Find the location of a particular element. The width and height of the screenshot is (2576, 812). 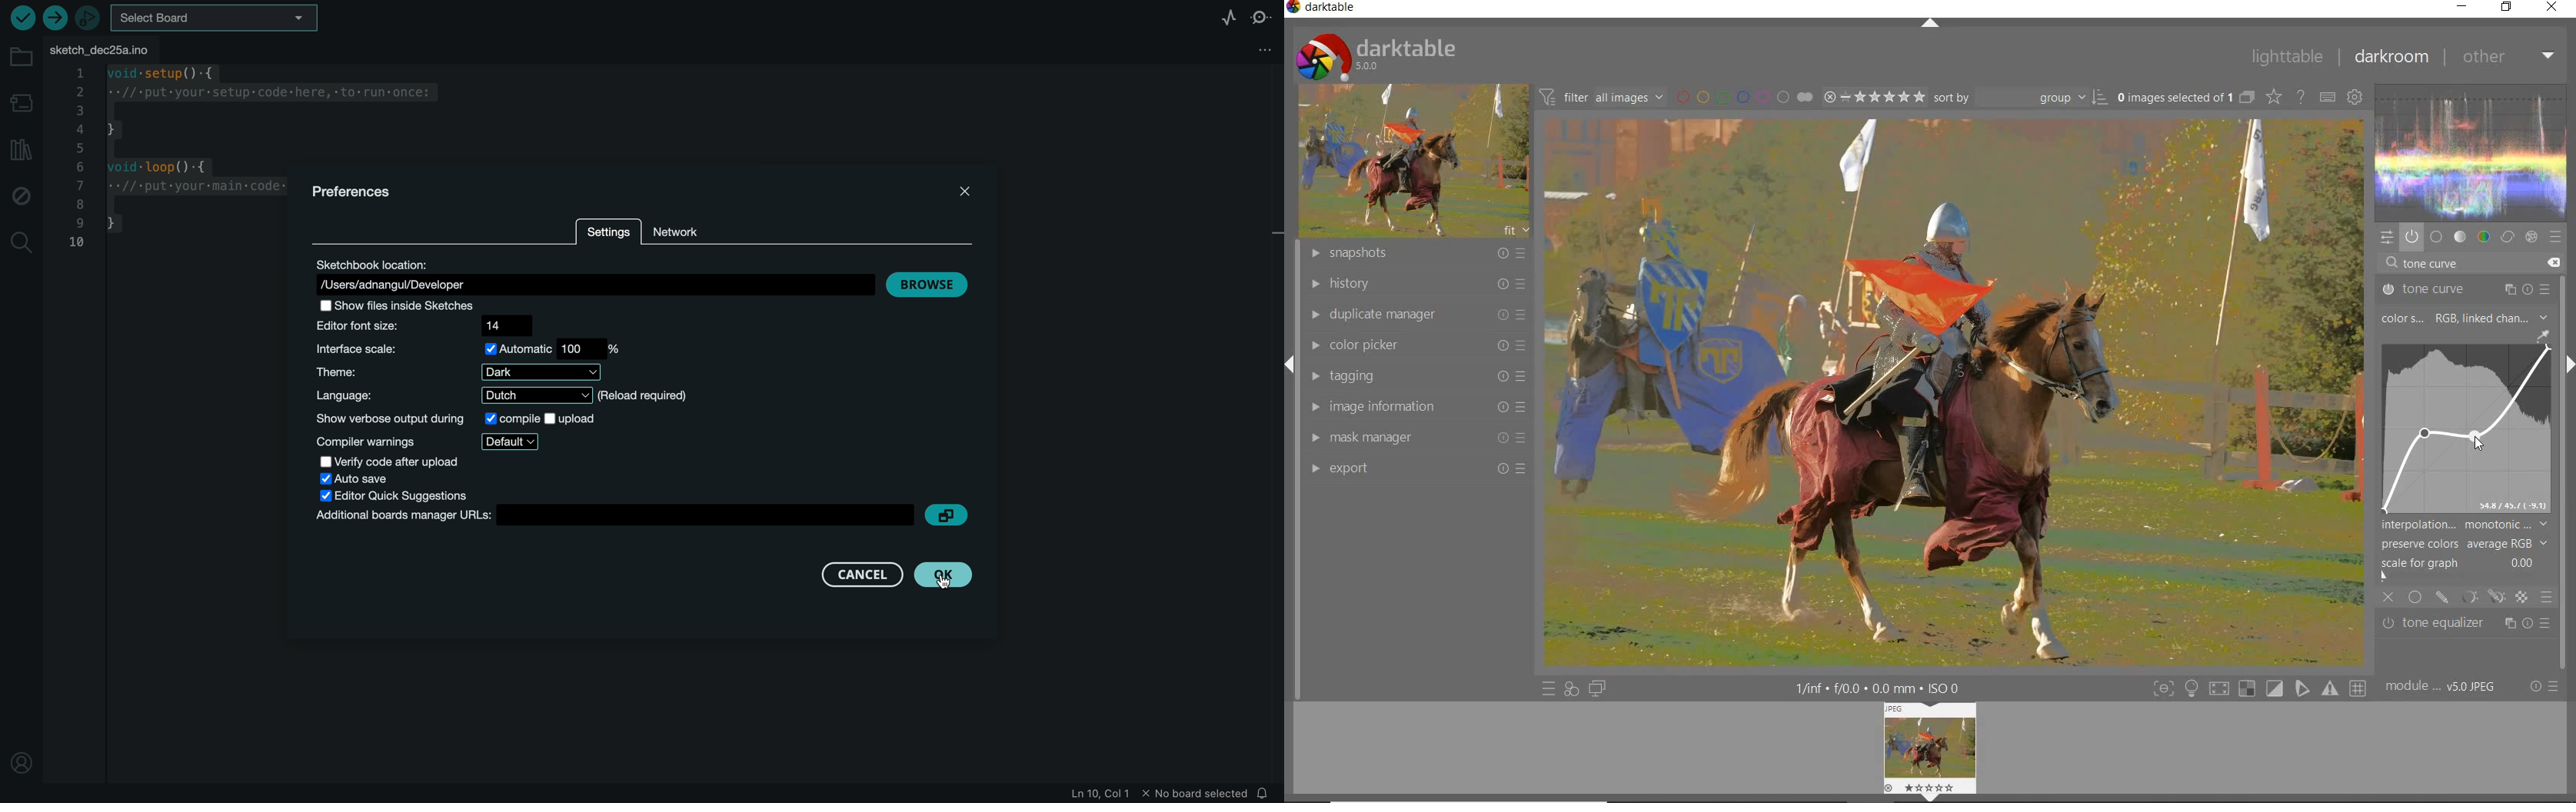

mask manager is located at coordinates (1414, 439).